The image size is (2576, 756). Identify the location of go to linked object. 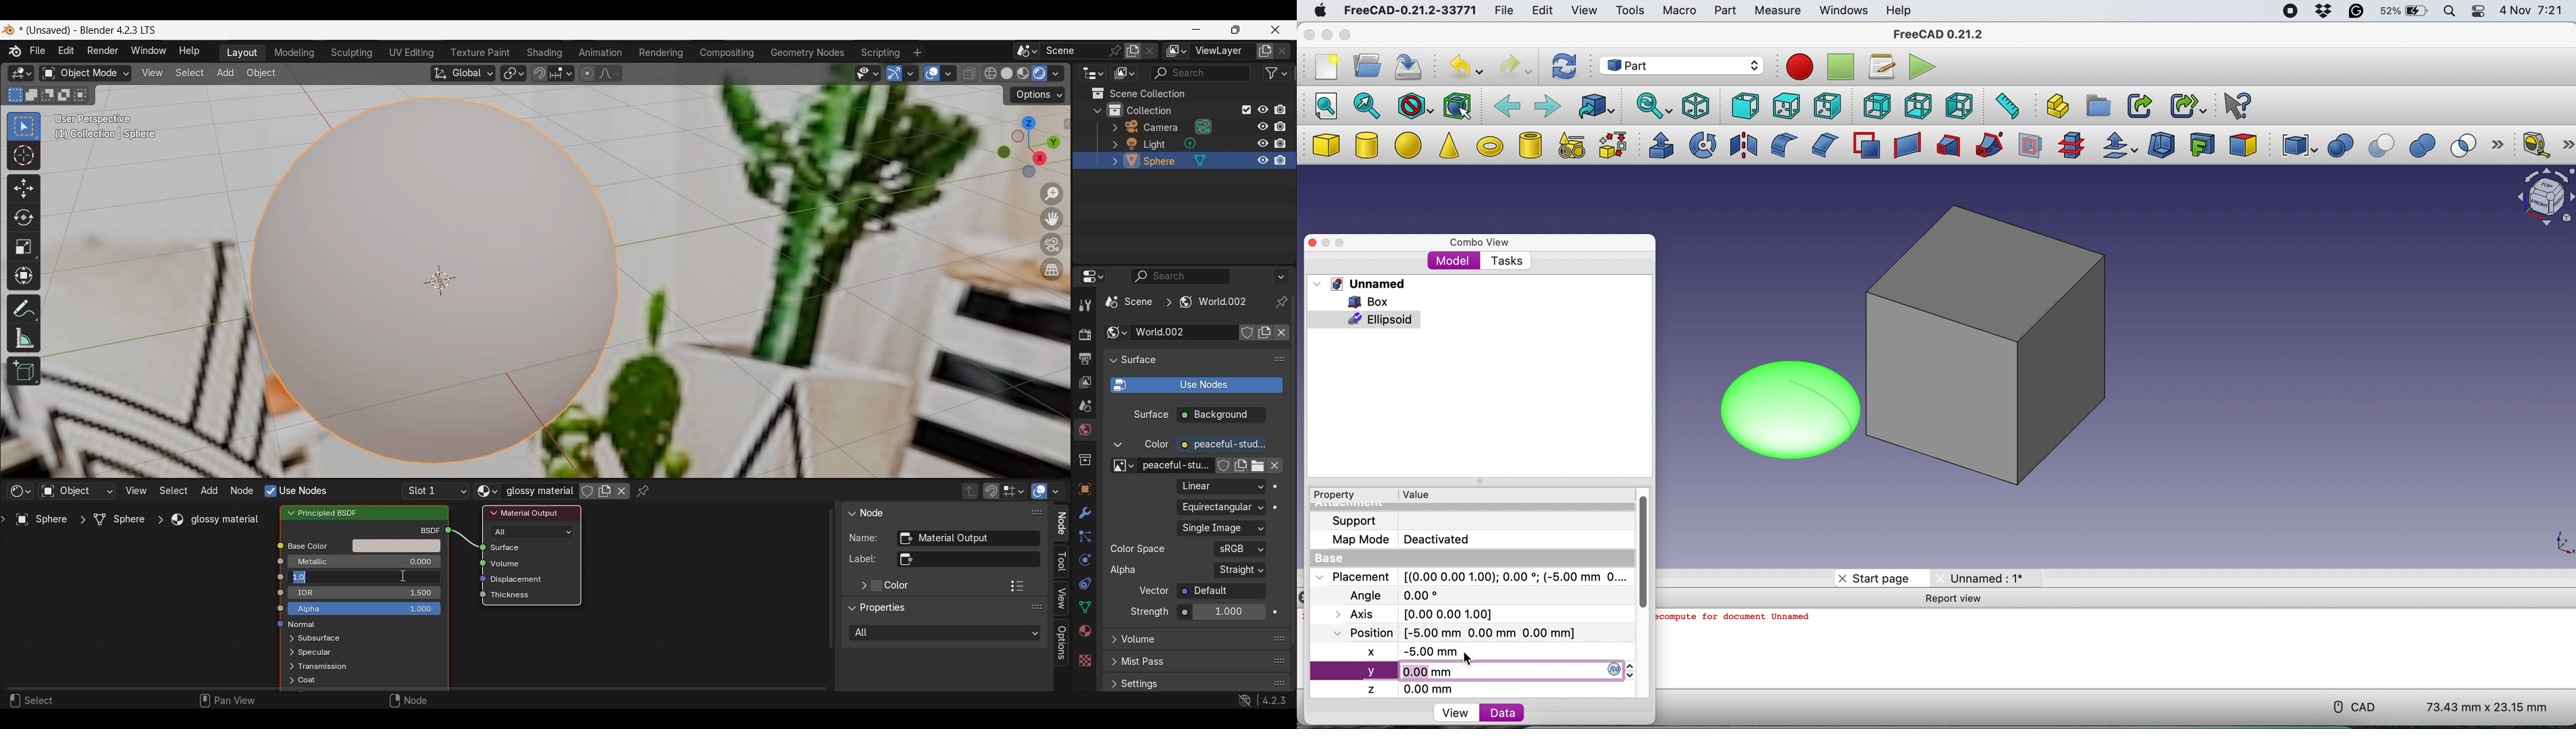
(1596, 106).